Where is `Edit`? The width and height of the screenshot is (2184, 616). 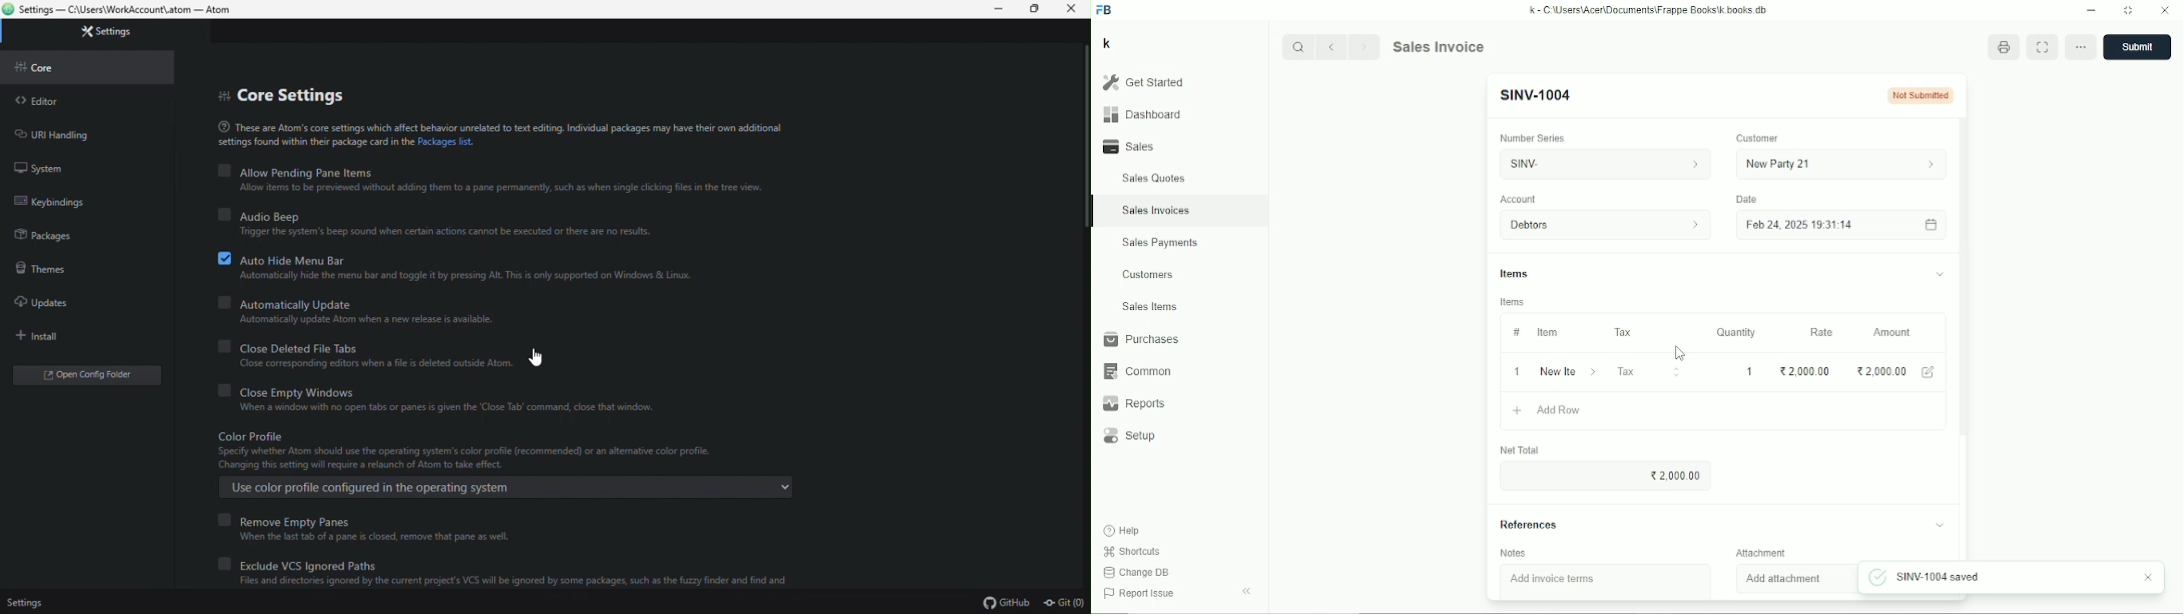 Edit is located at coordinates (1930, 372).